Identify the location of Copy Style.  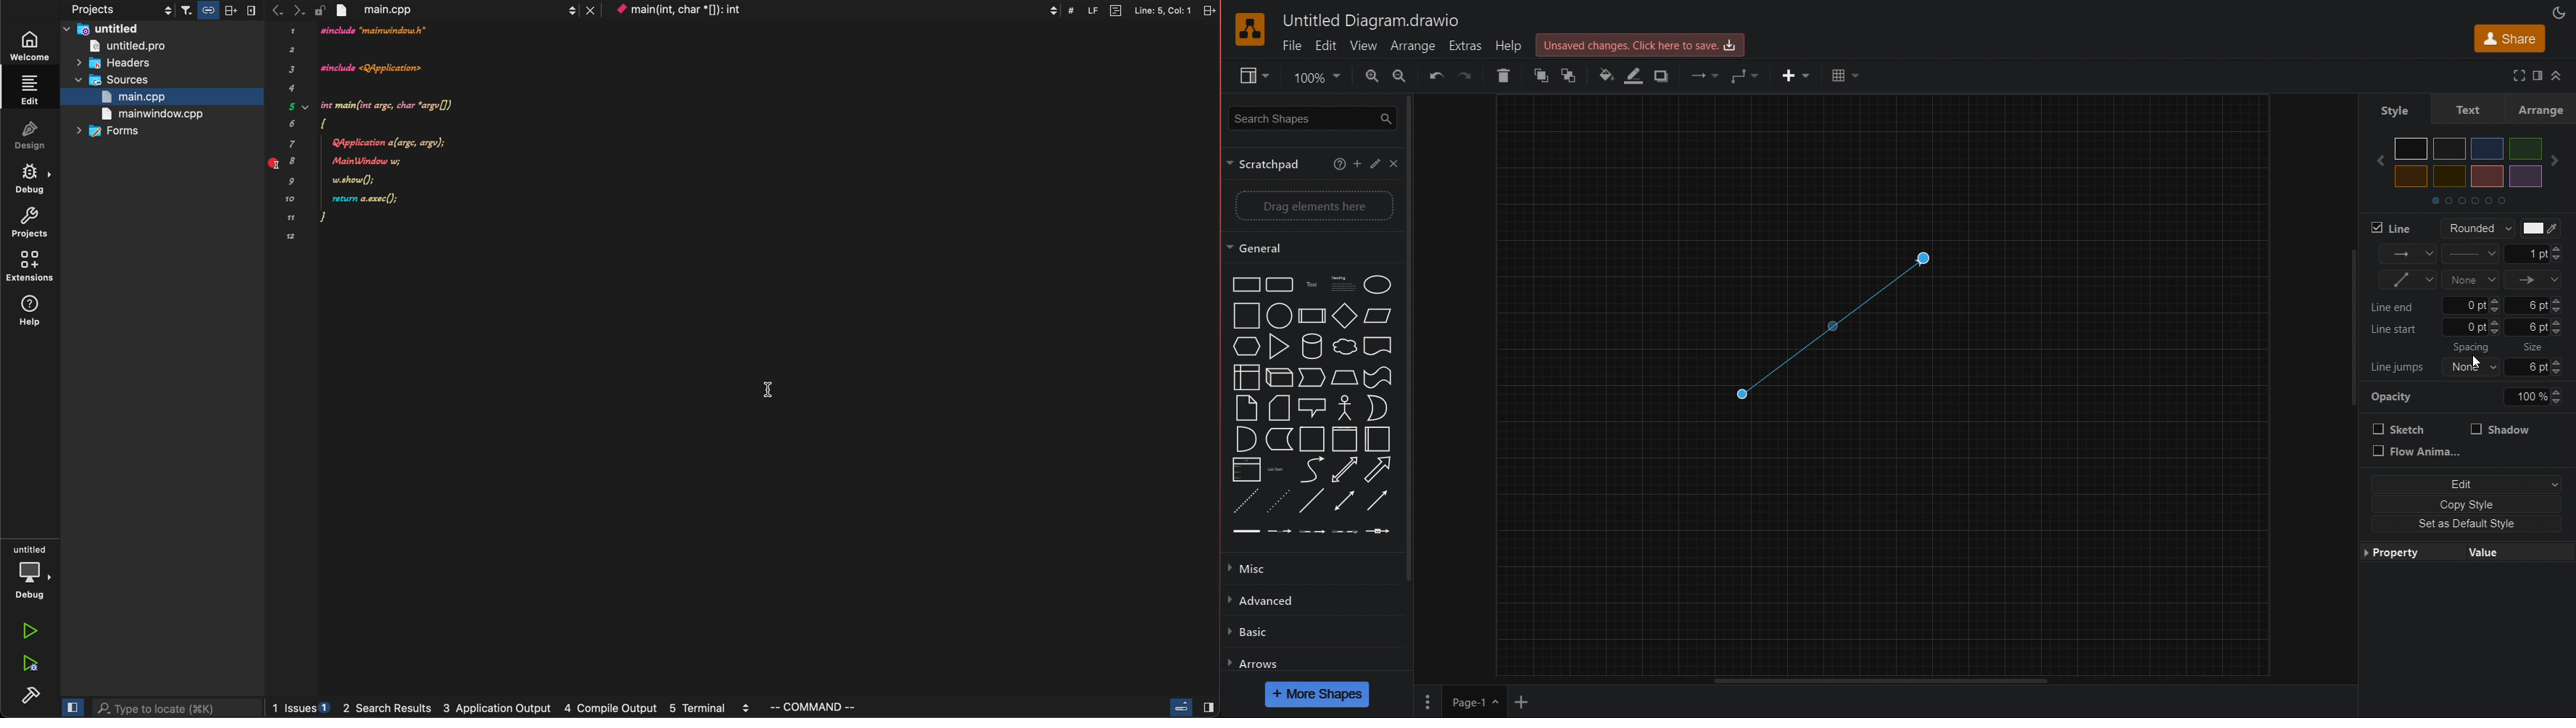
(2463, 503).